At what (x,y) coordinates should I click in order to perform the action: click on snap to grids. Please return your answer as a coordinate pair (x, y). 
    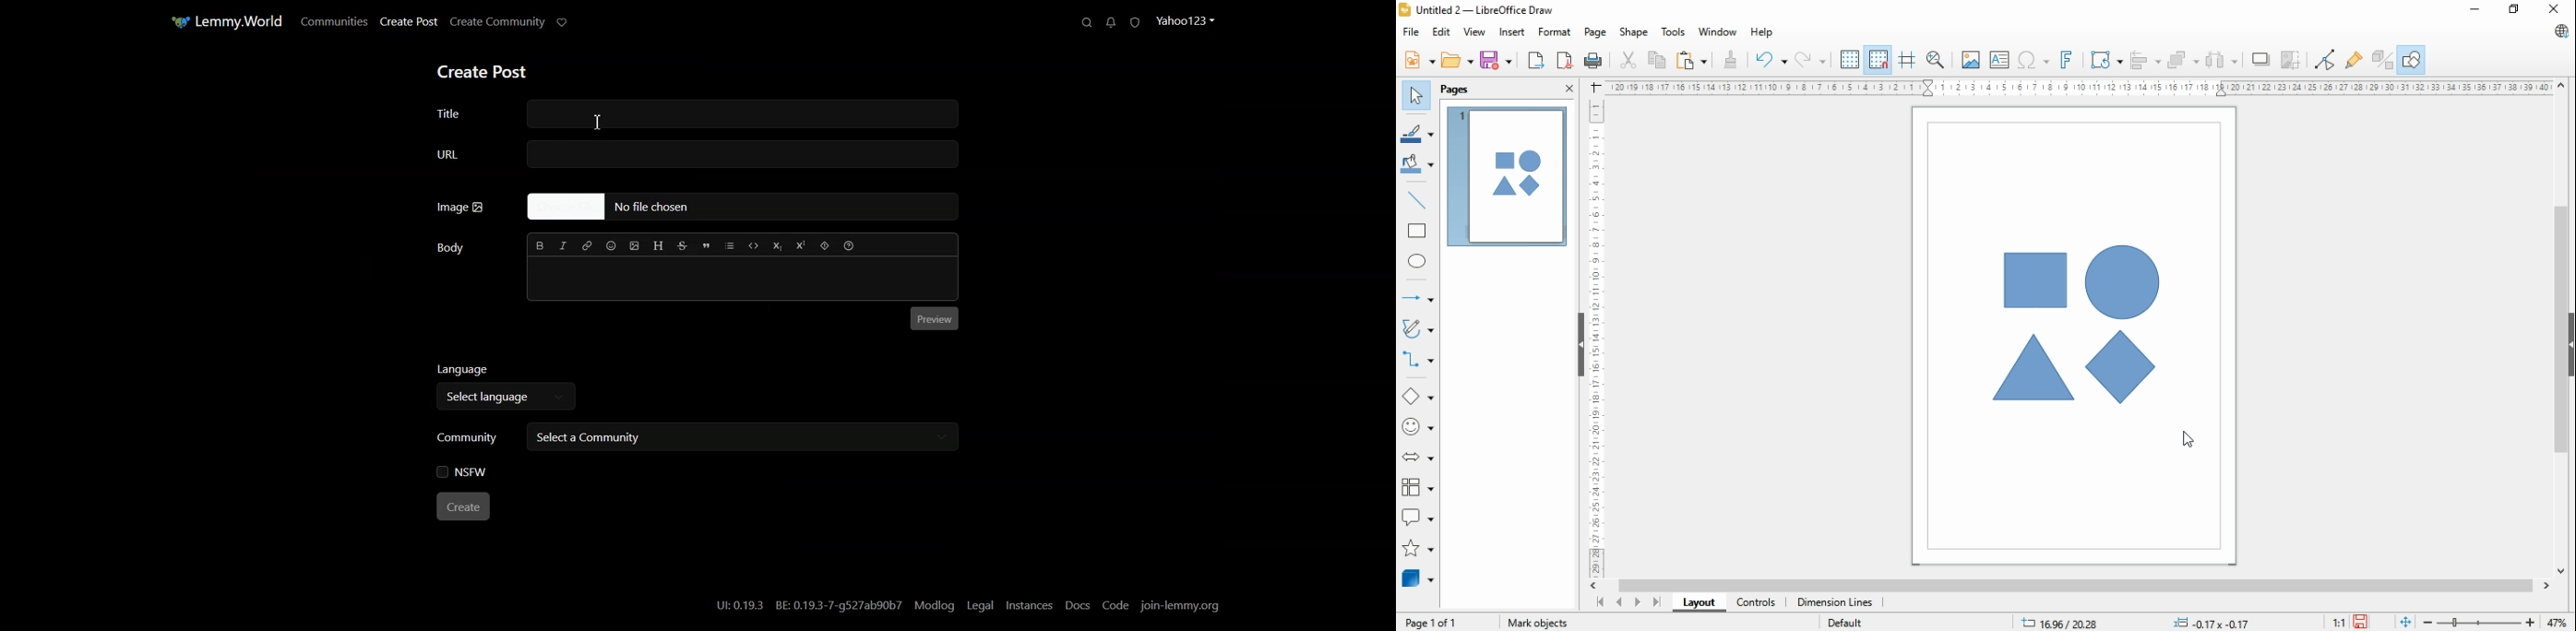
    Looking at the image, I should click on (1878, 59).